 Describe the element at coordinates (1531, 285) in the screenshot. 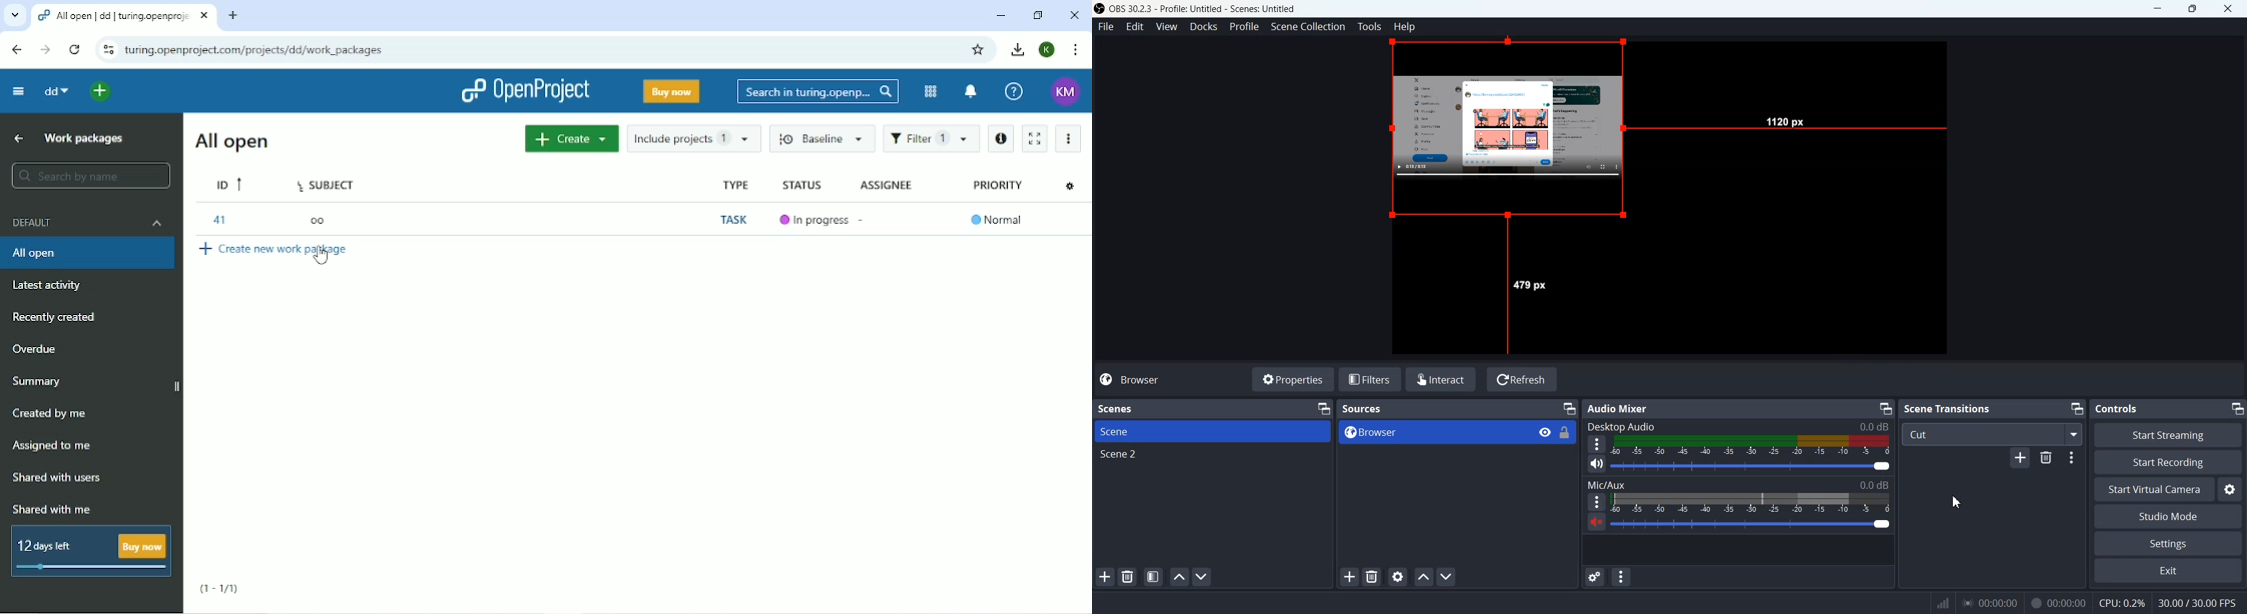

I see `` at that location.